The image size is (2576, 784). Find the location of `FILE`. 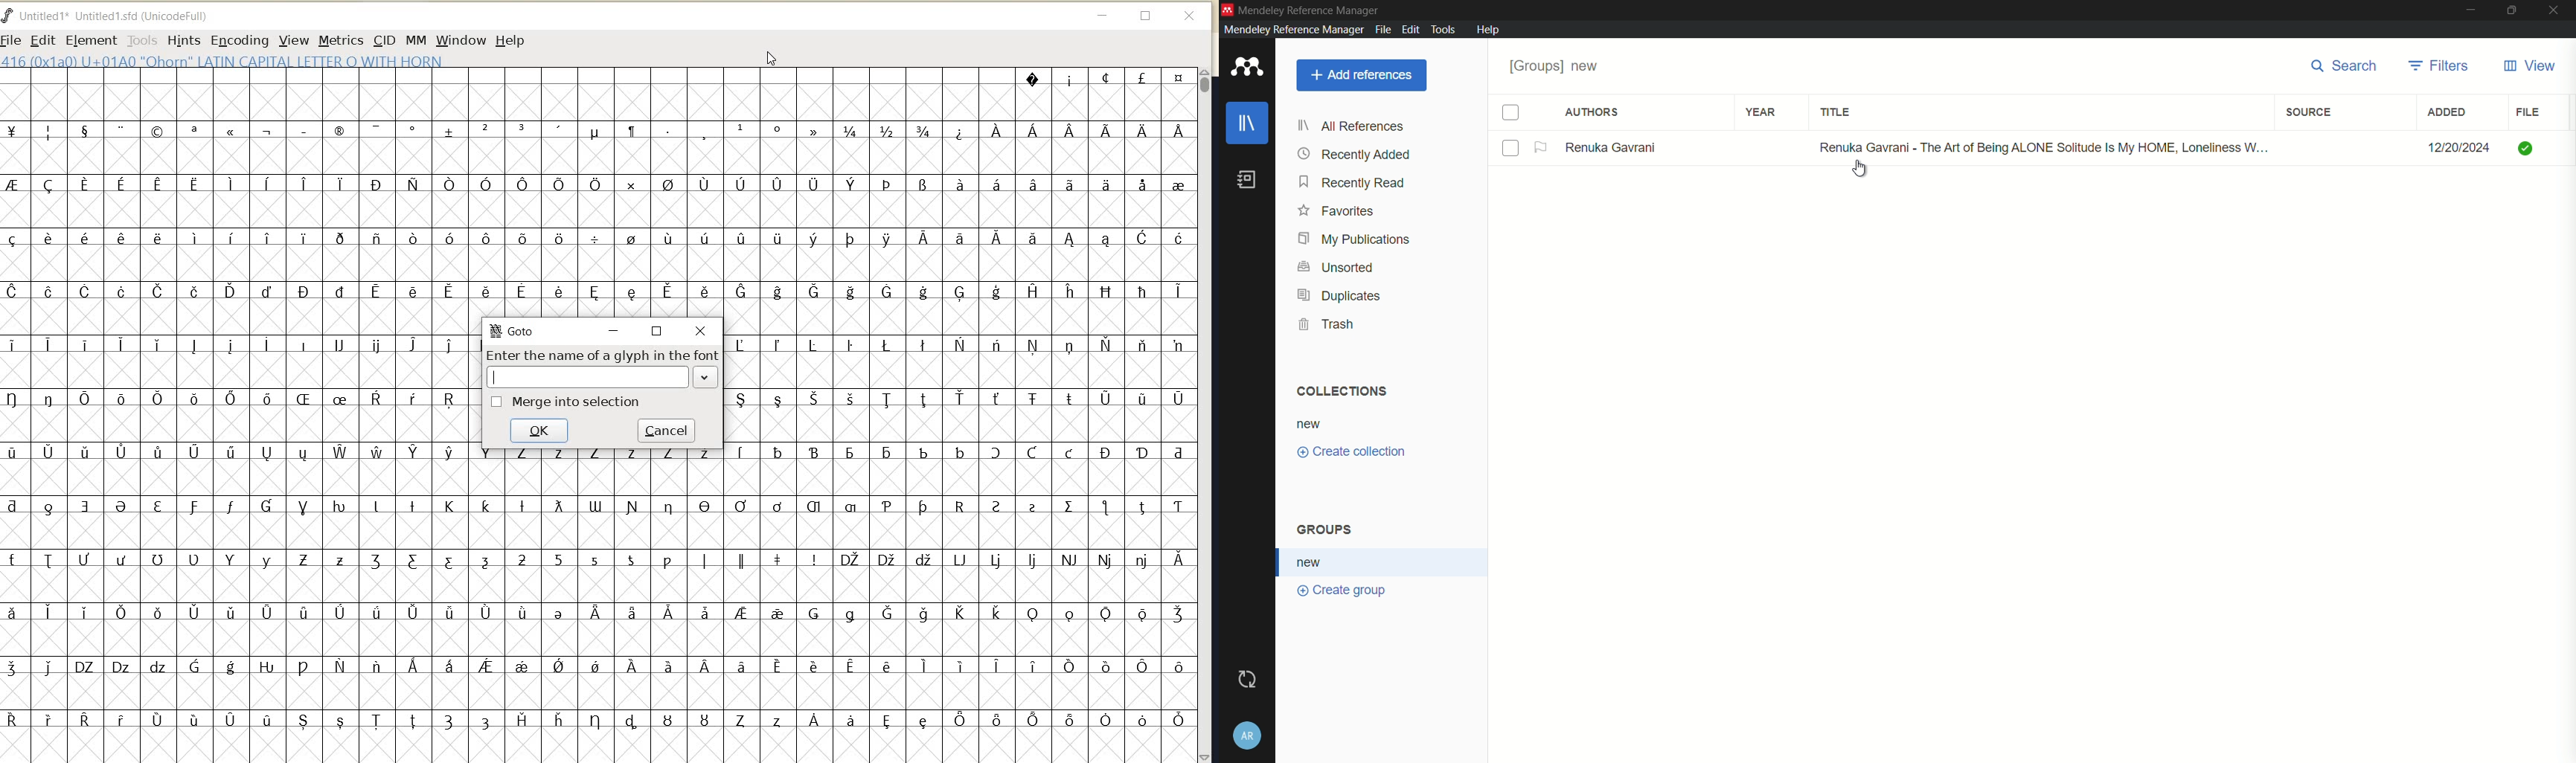

FILE is located at coordinates (12, 41).